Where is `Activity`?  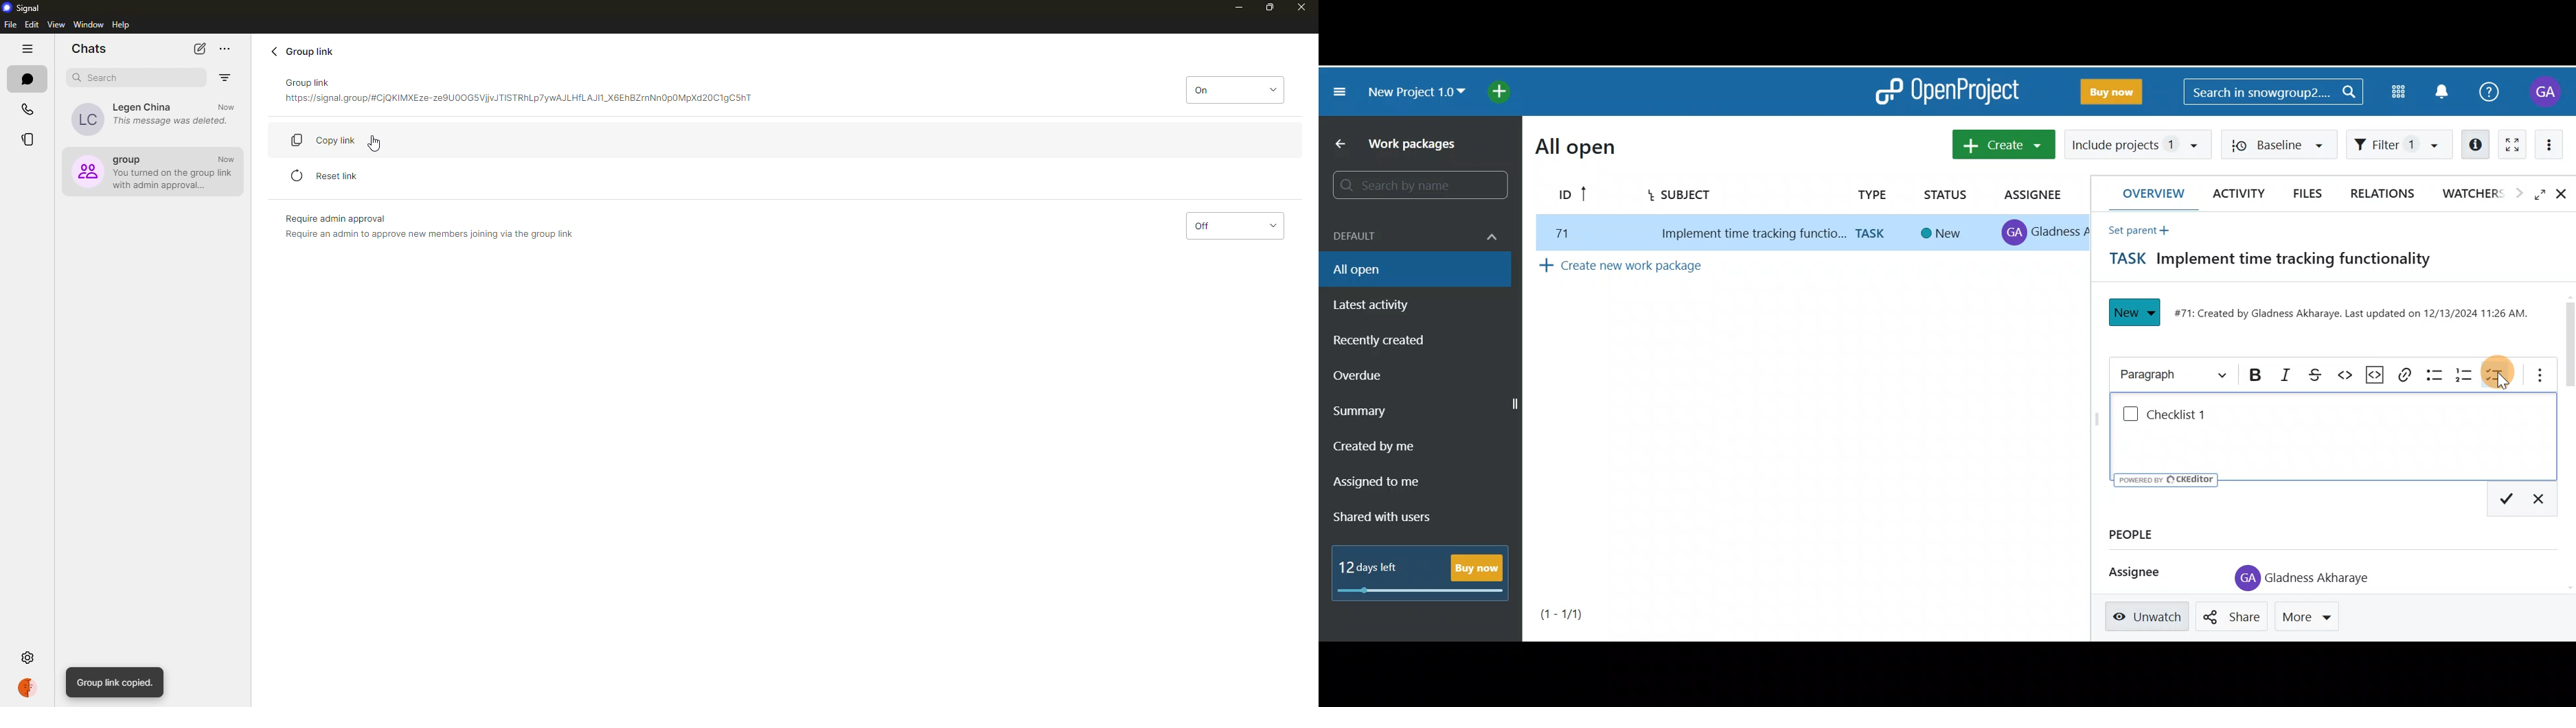
Activity is located at coordinates (2235, 193).